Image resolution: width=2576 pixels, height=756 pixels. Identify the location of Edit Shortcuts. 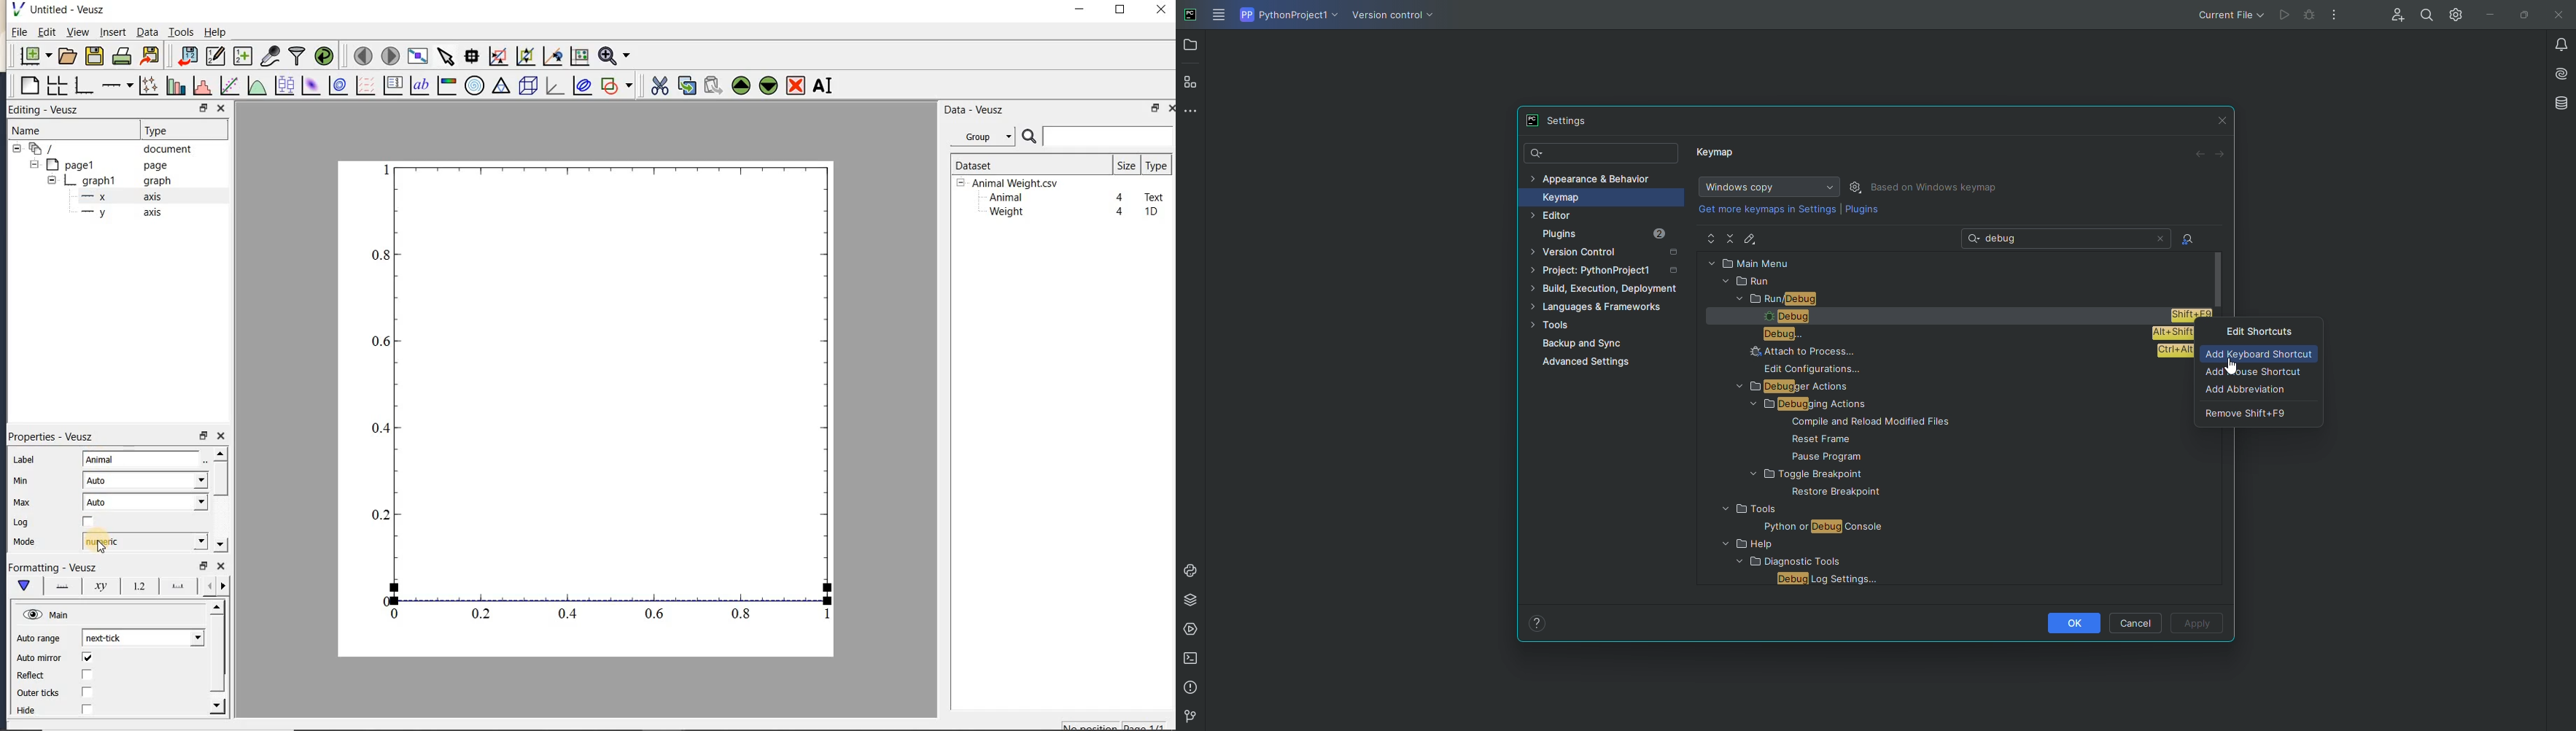
(2259, 330).